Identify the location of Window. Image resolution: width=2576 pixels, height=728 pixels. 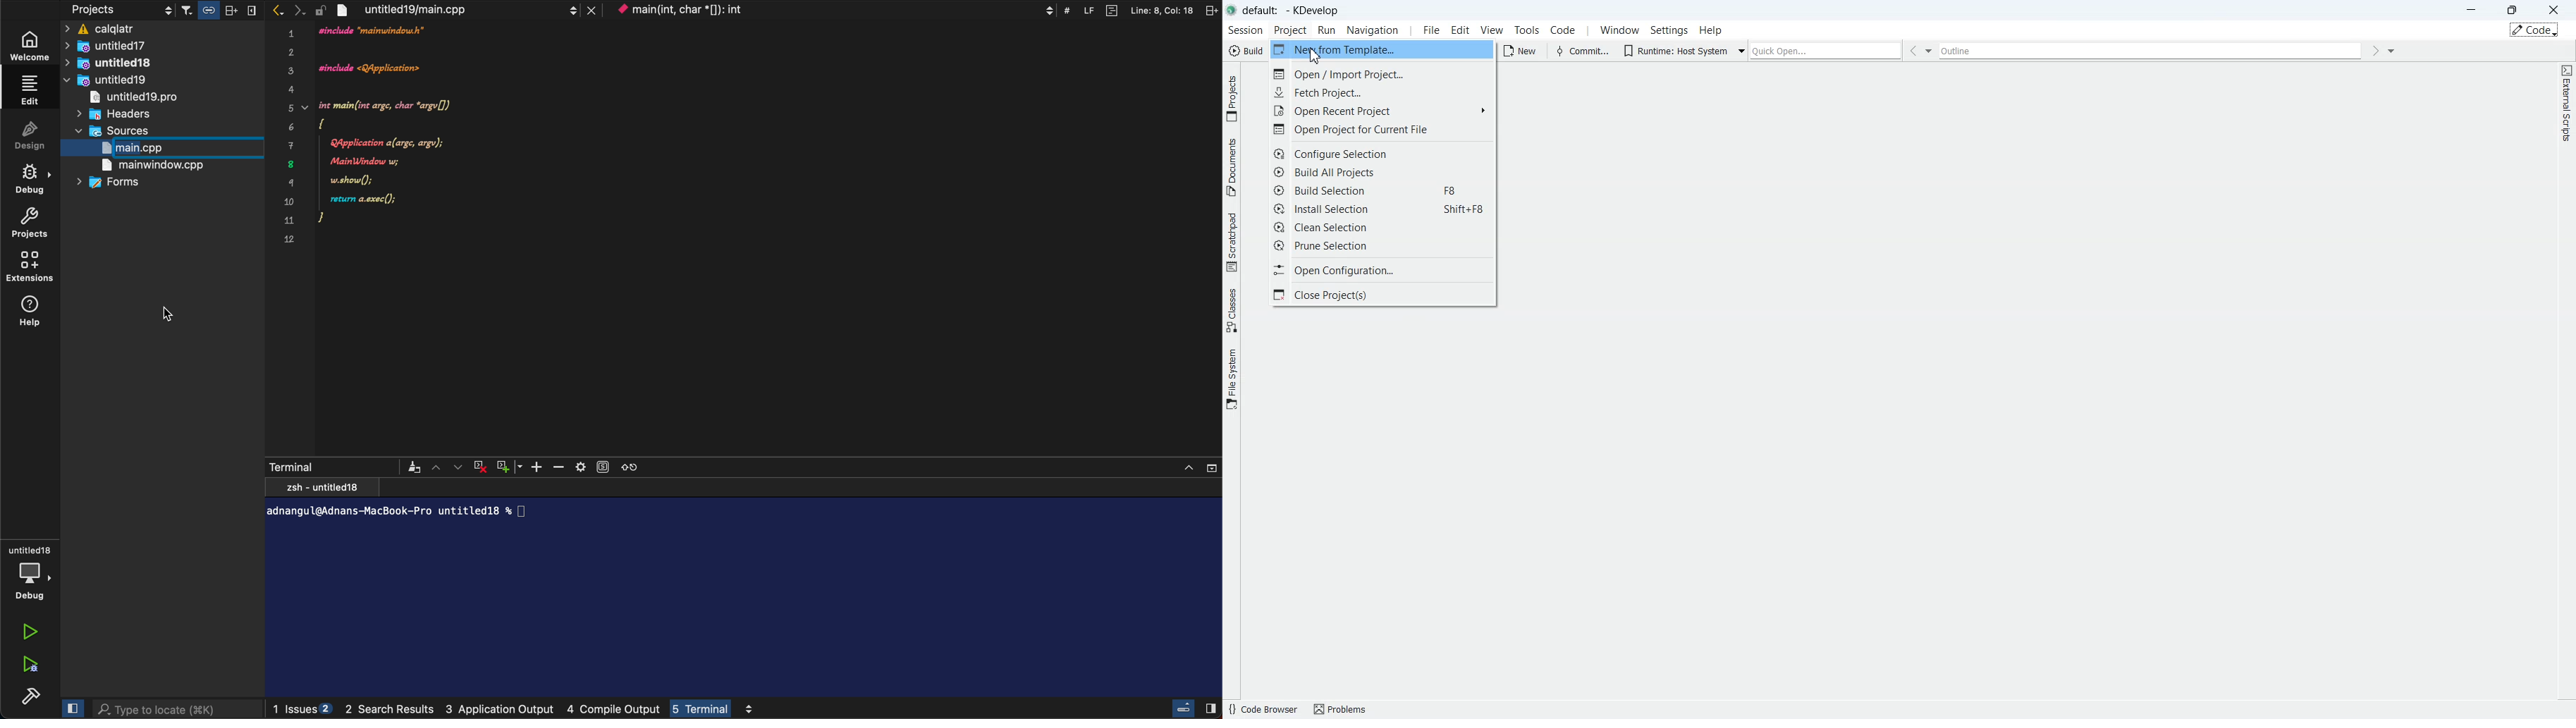
(1617, 30).